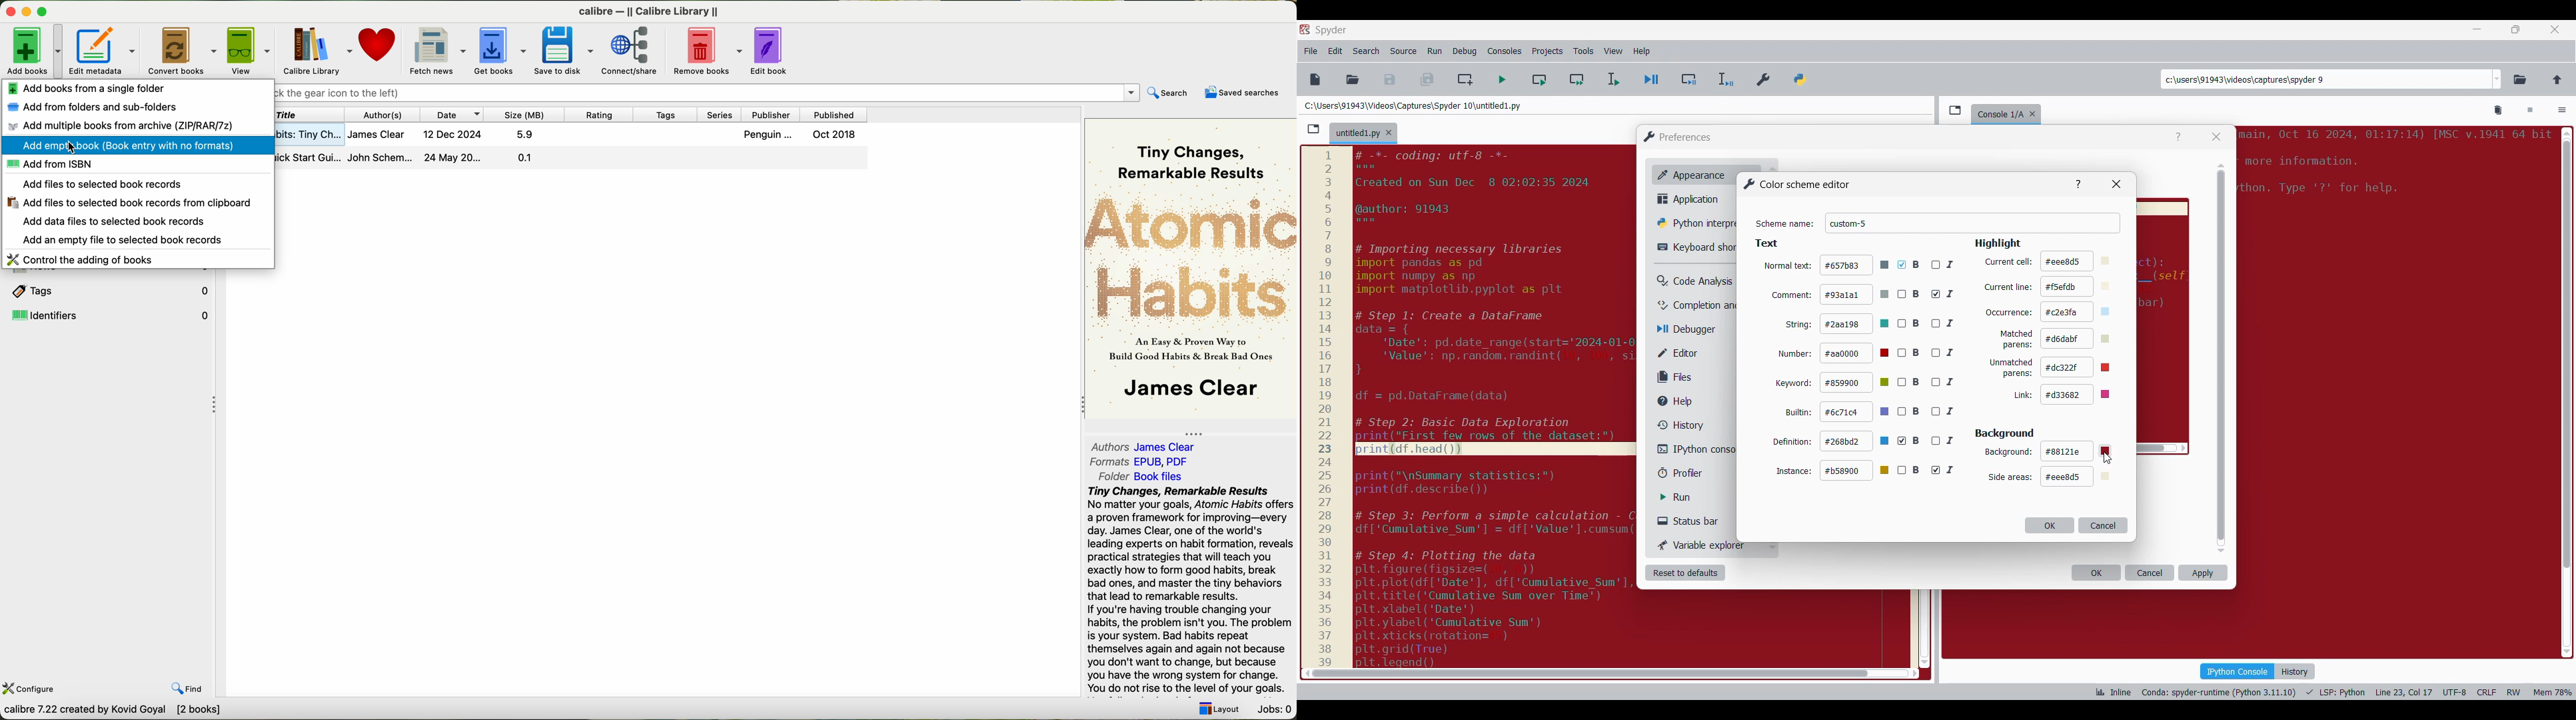  I want to click on definition, so click(1792, 441).